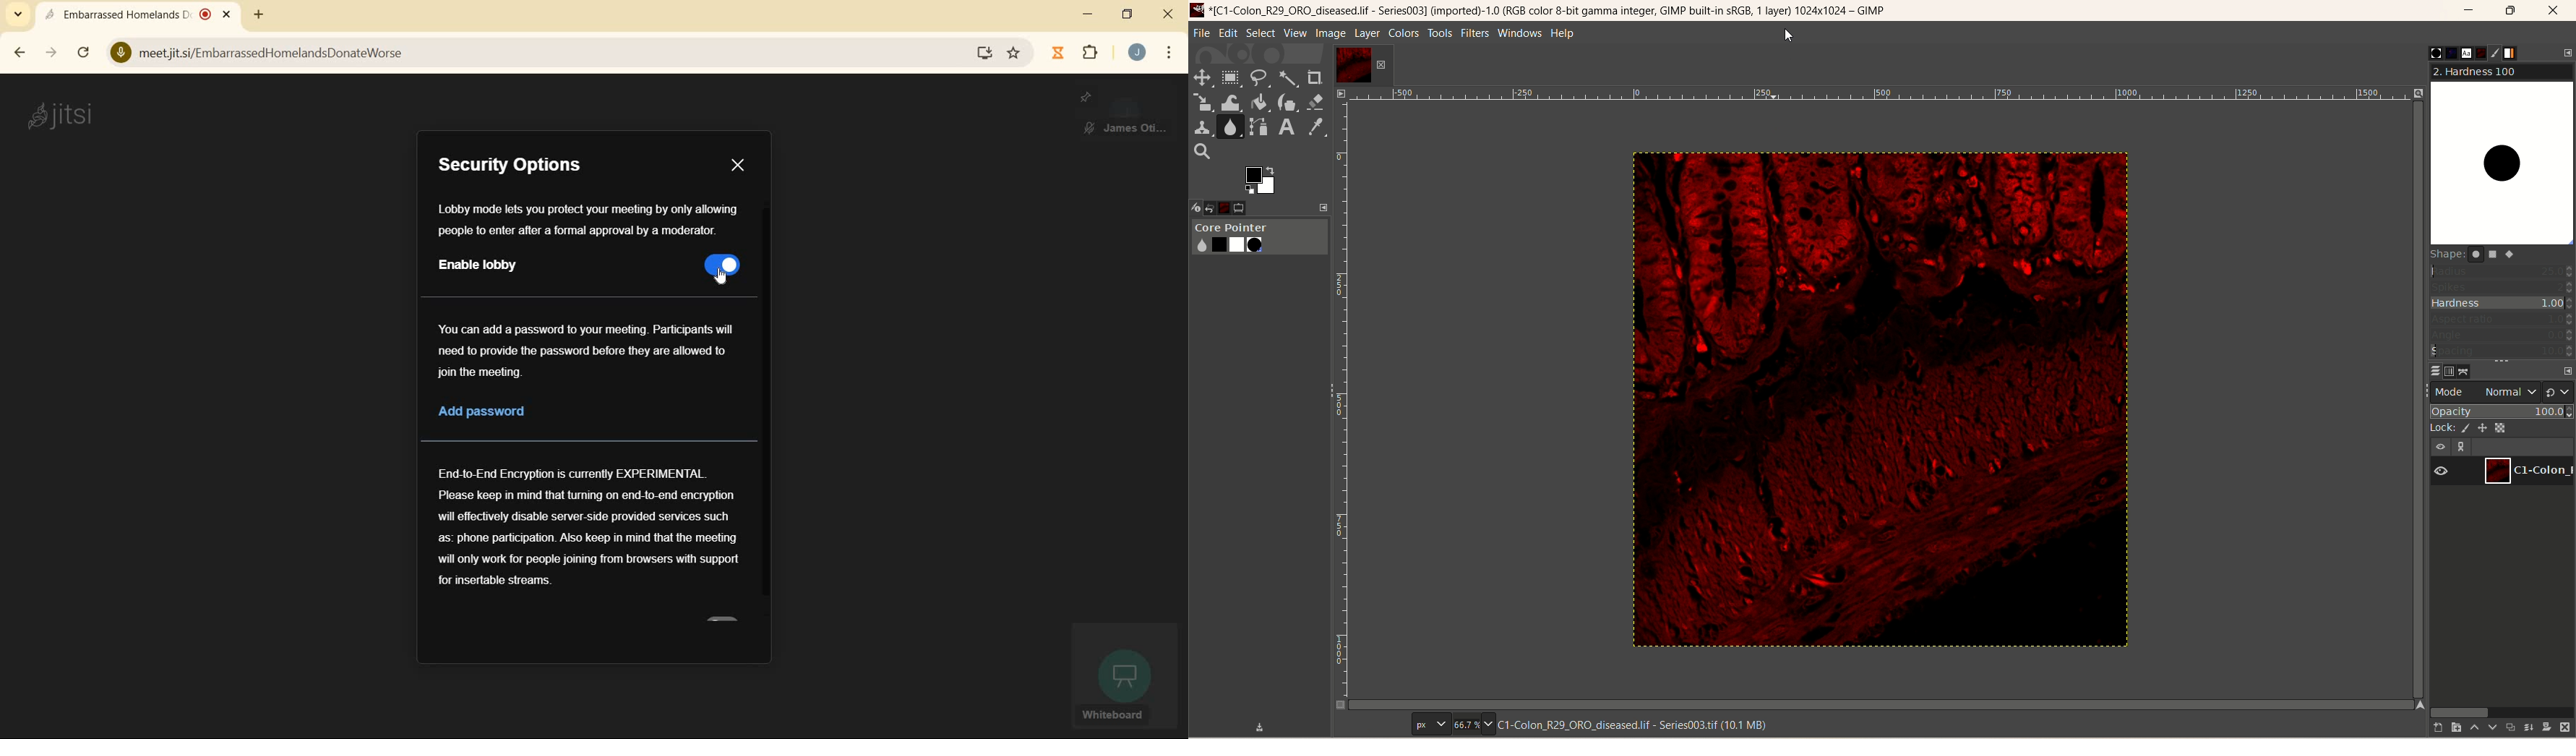 Image resolution: width=2576 pixels, height=756 pixels. What do you see at coordinates (2481, 257) in the screenshot?
I see `shapes` at bounding box center [2481, 257].